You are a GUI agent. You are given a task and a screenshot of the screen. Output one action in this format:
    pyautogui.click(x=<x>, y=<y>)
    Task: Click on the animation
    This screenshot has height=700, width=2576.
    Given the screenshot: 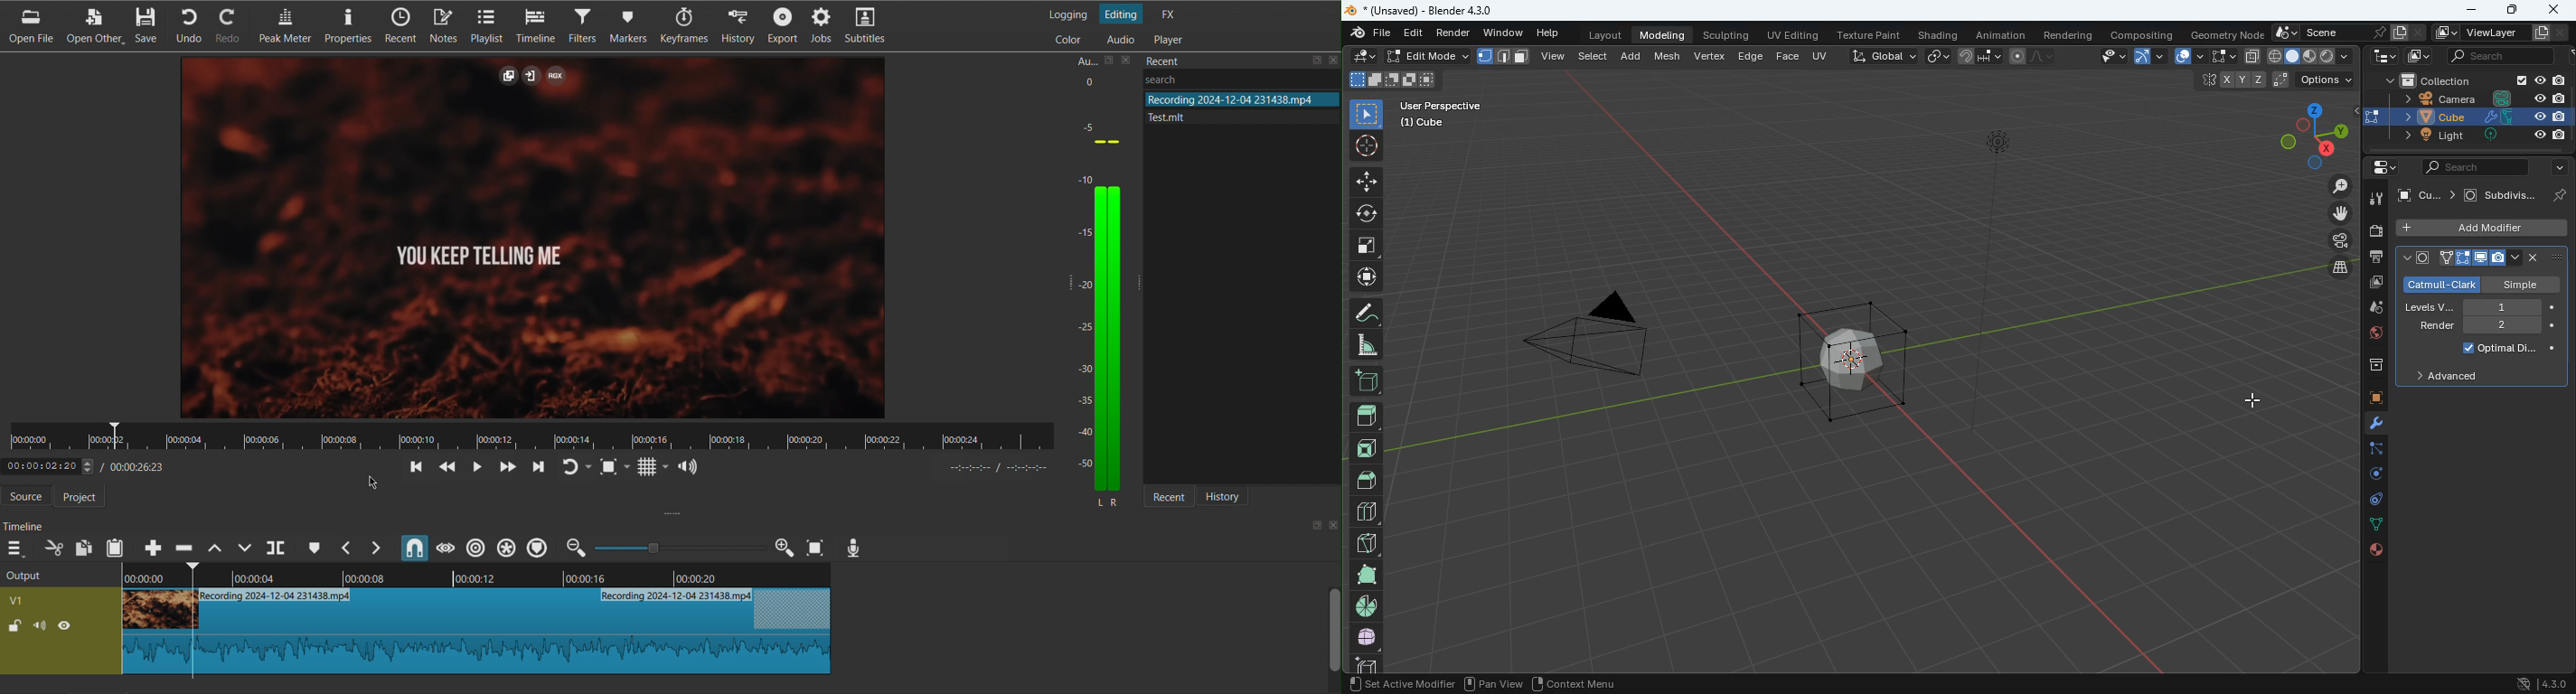 What is the action you would take?
    pyautogui.click(x=2001, y=33)
    